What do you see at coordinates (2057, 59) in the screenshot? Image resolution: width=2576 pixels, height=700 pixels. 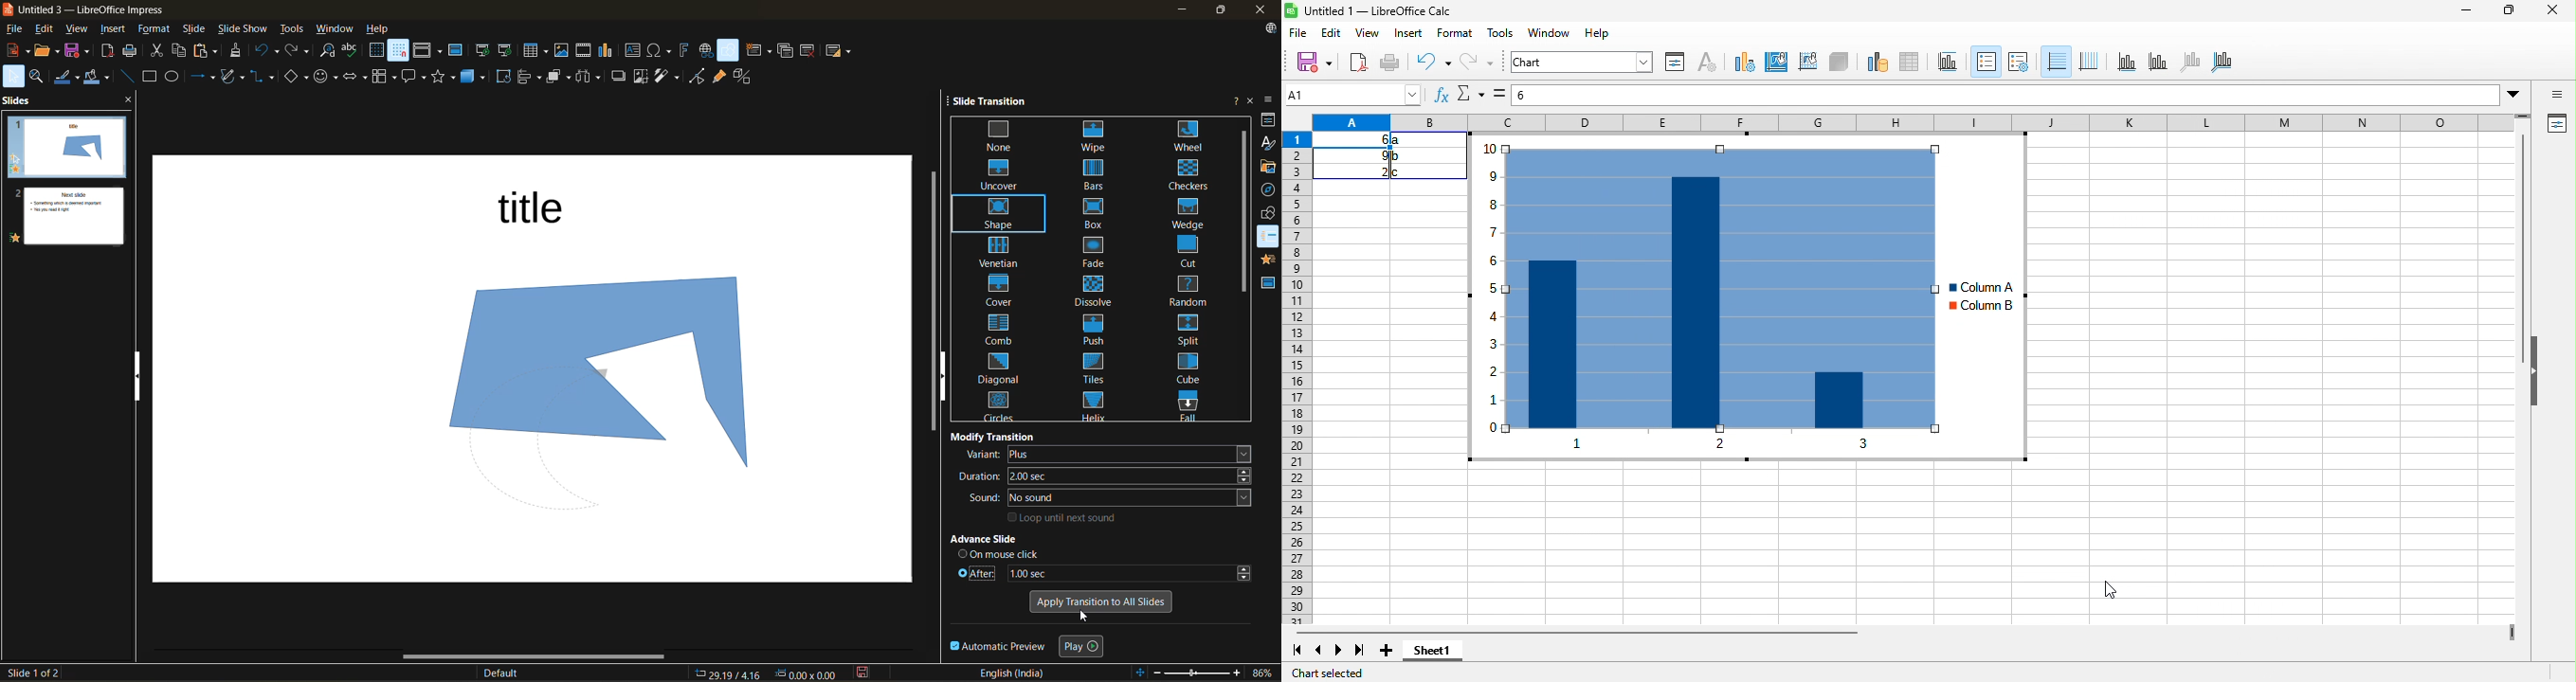 I see `horizontal grid` at bounding box center [2057, 59].